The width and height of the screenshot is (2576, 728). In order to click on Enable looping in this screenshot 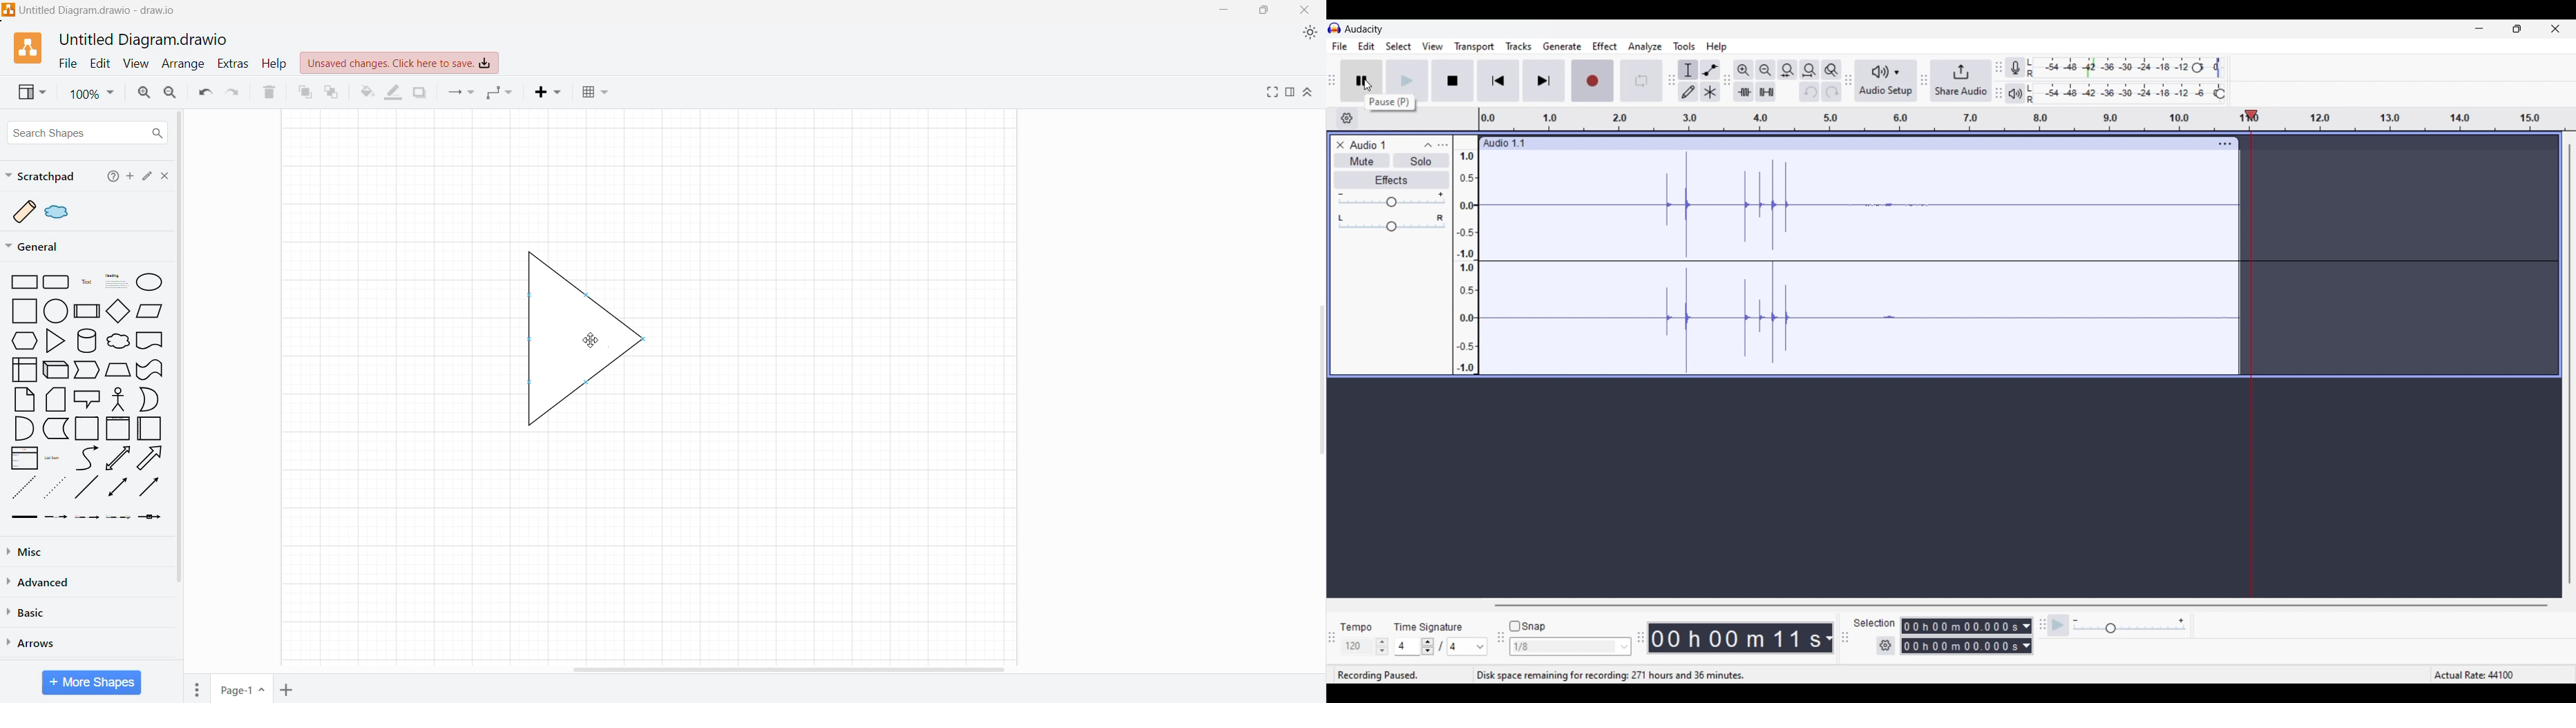, I will do `click(1643, 77)`.